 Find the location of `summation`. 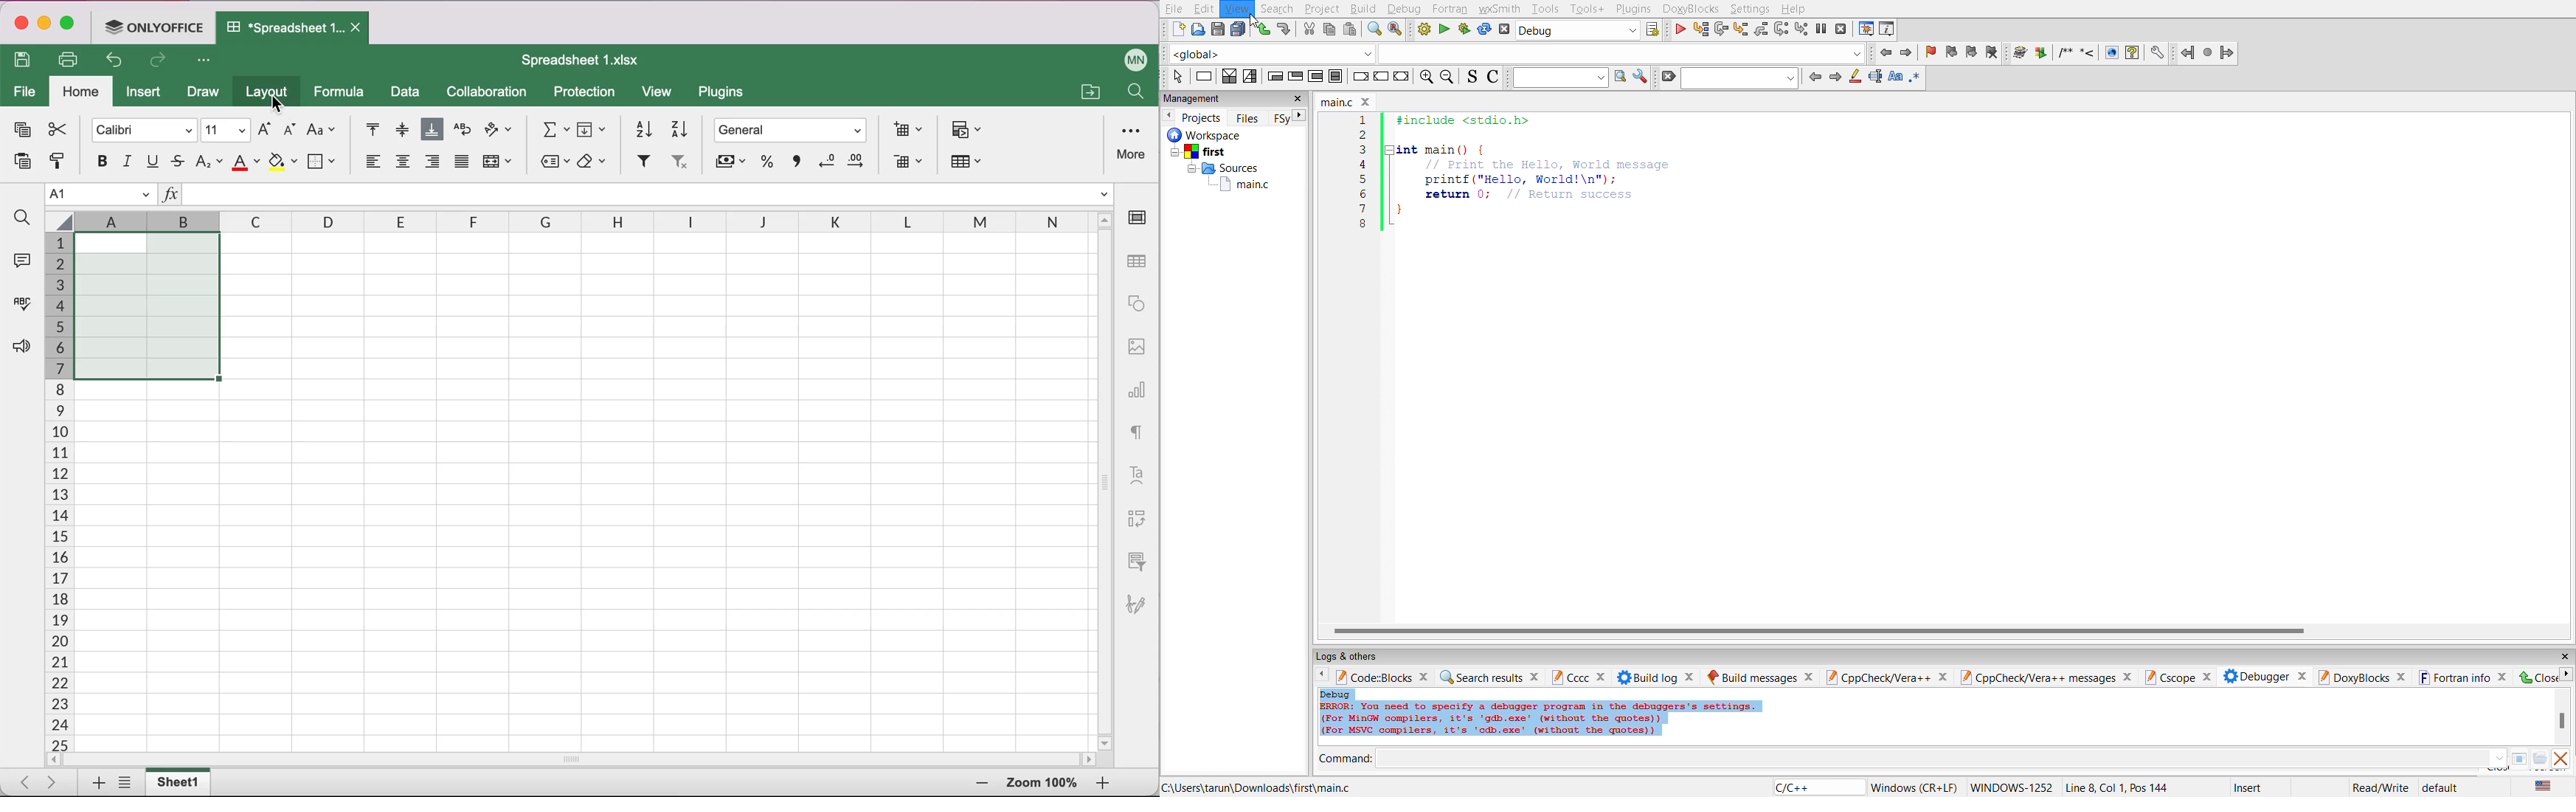

summation is located at coordinates (551, 128).